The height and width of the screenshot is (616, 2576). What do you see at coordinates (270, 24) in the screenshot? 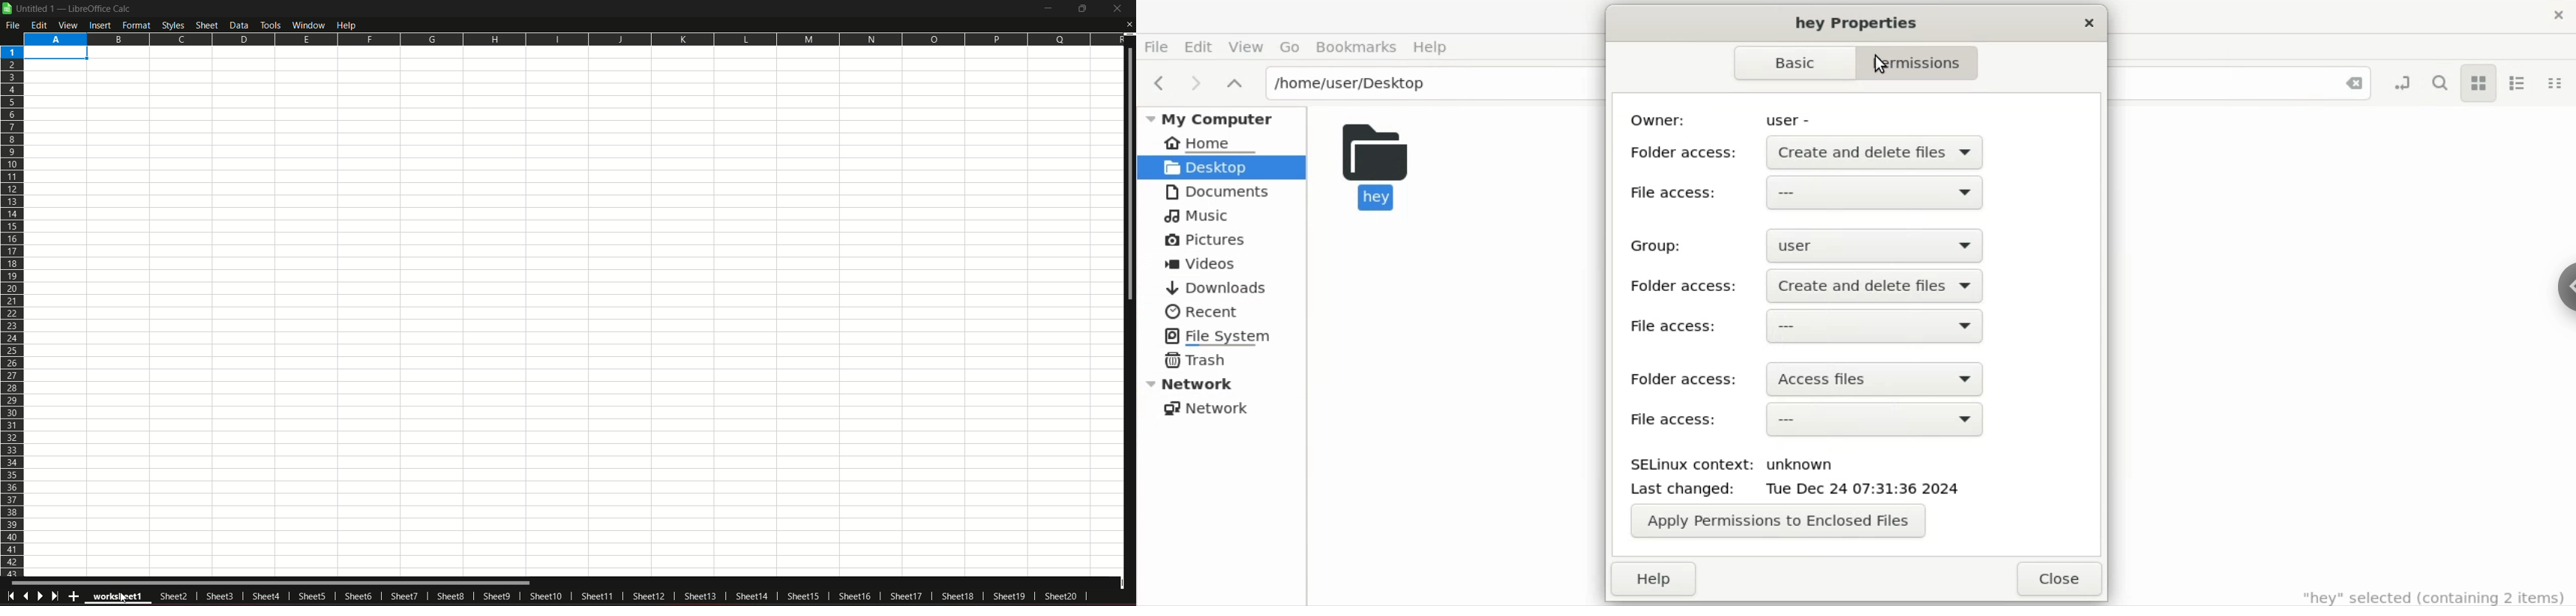
I see `Tools` at bounding box center [270, 24].